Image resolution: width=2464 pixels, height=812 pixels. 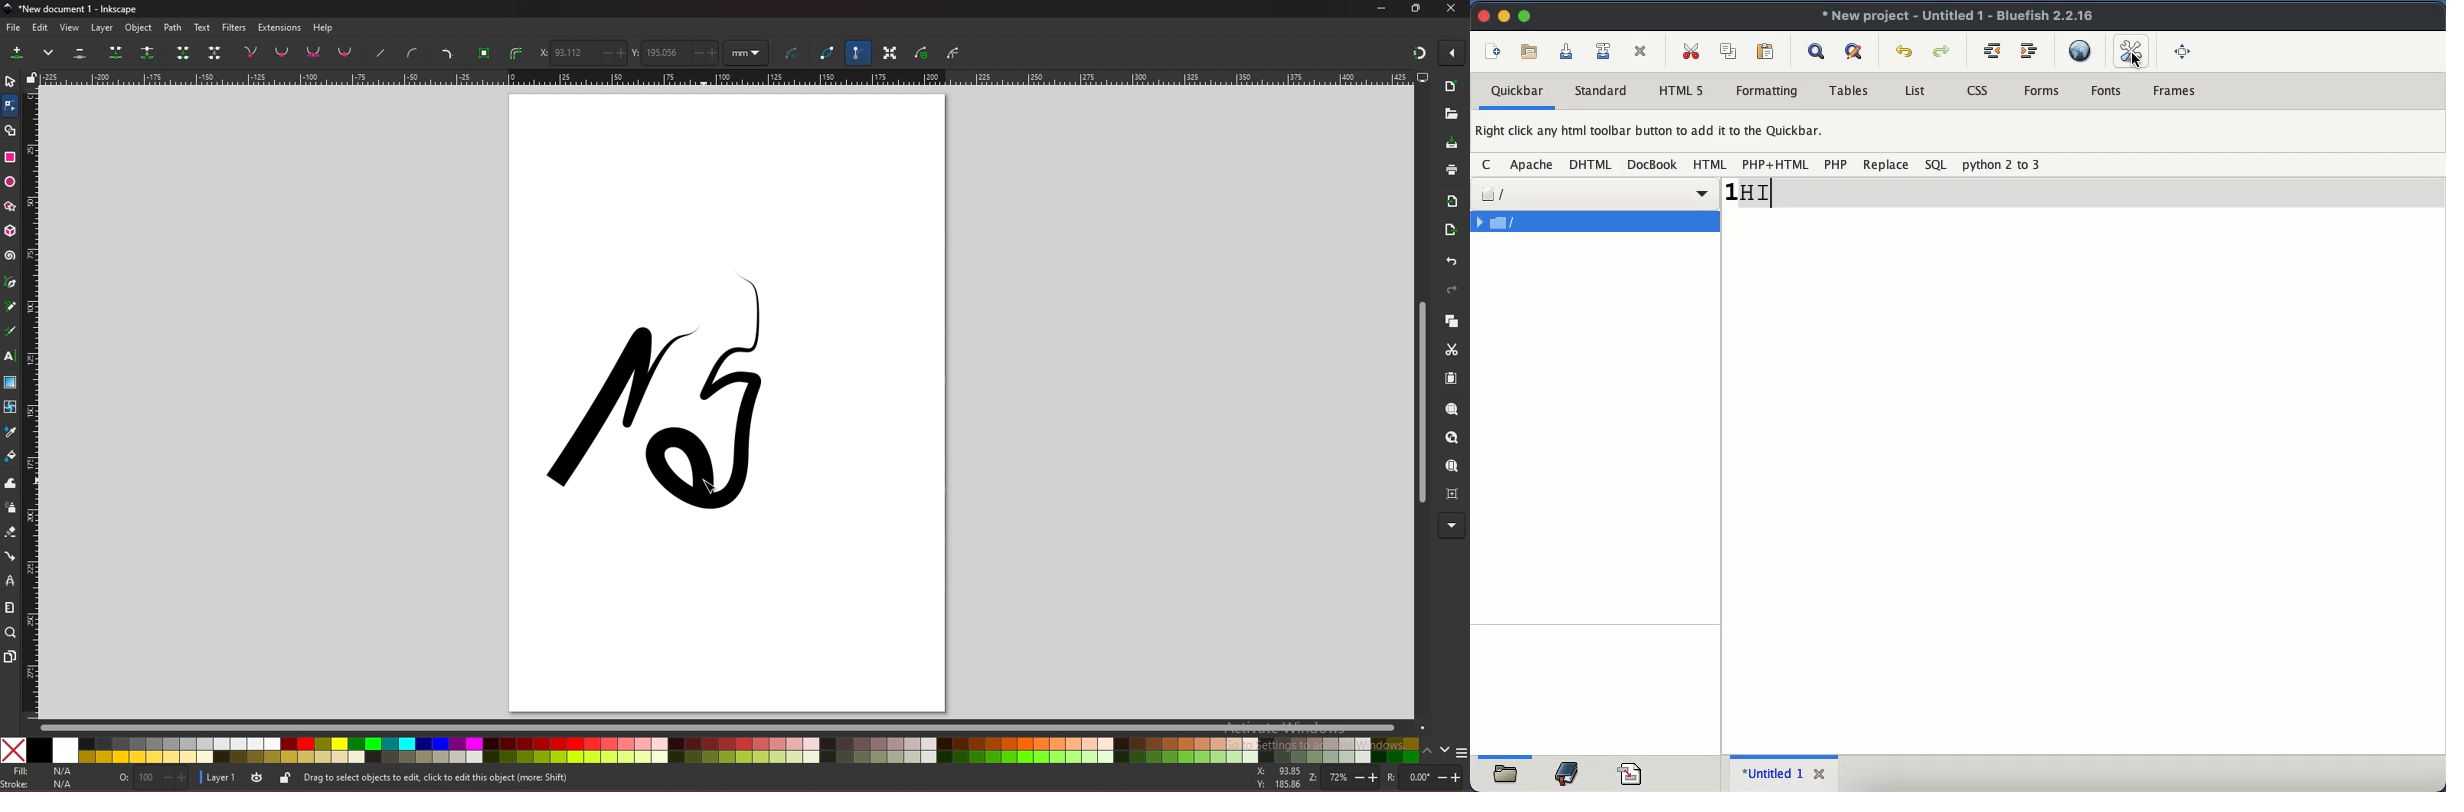 What do you see at coordinates (1452, 439) in the screenshot?
I see `zoom drawing` at bounding box center [1452, 439].